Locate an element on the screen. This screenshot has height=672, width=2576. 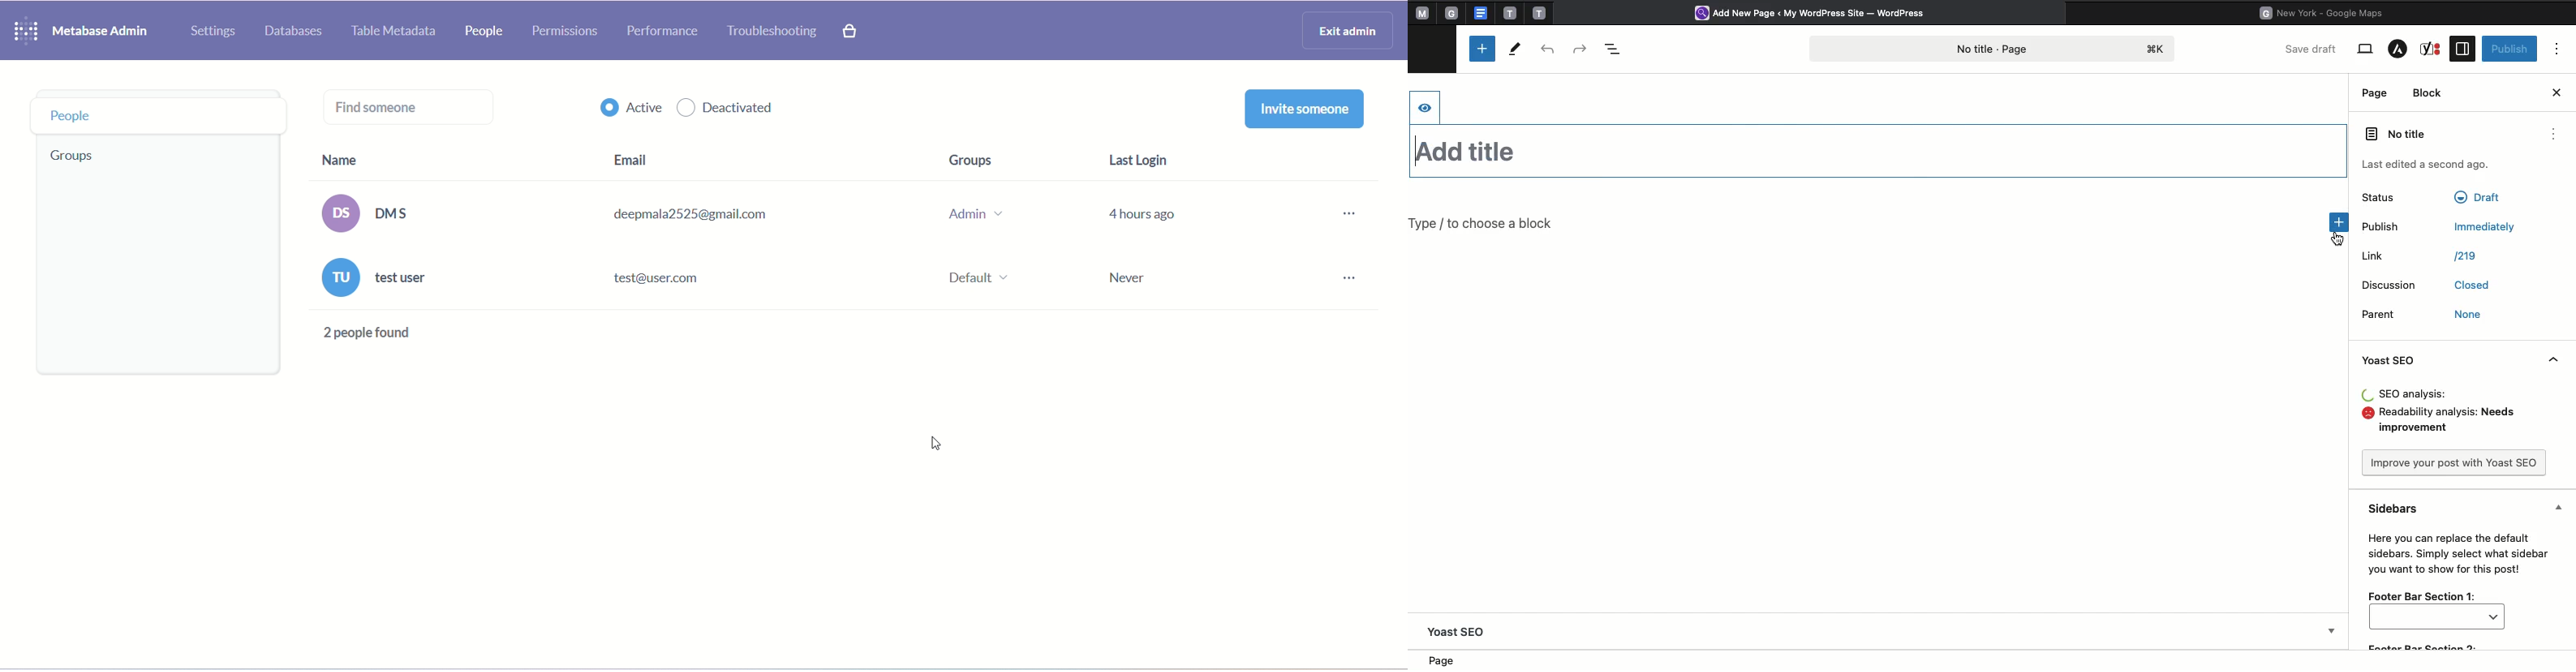
Redo is located at coordinates (1581, 46).